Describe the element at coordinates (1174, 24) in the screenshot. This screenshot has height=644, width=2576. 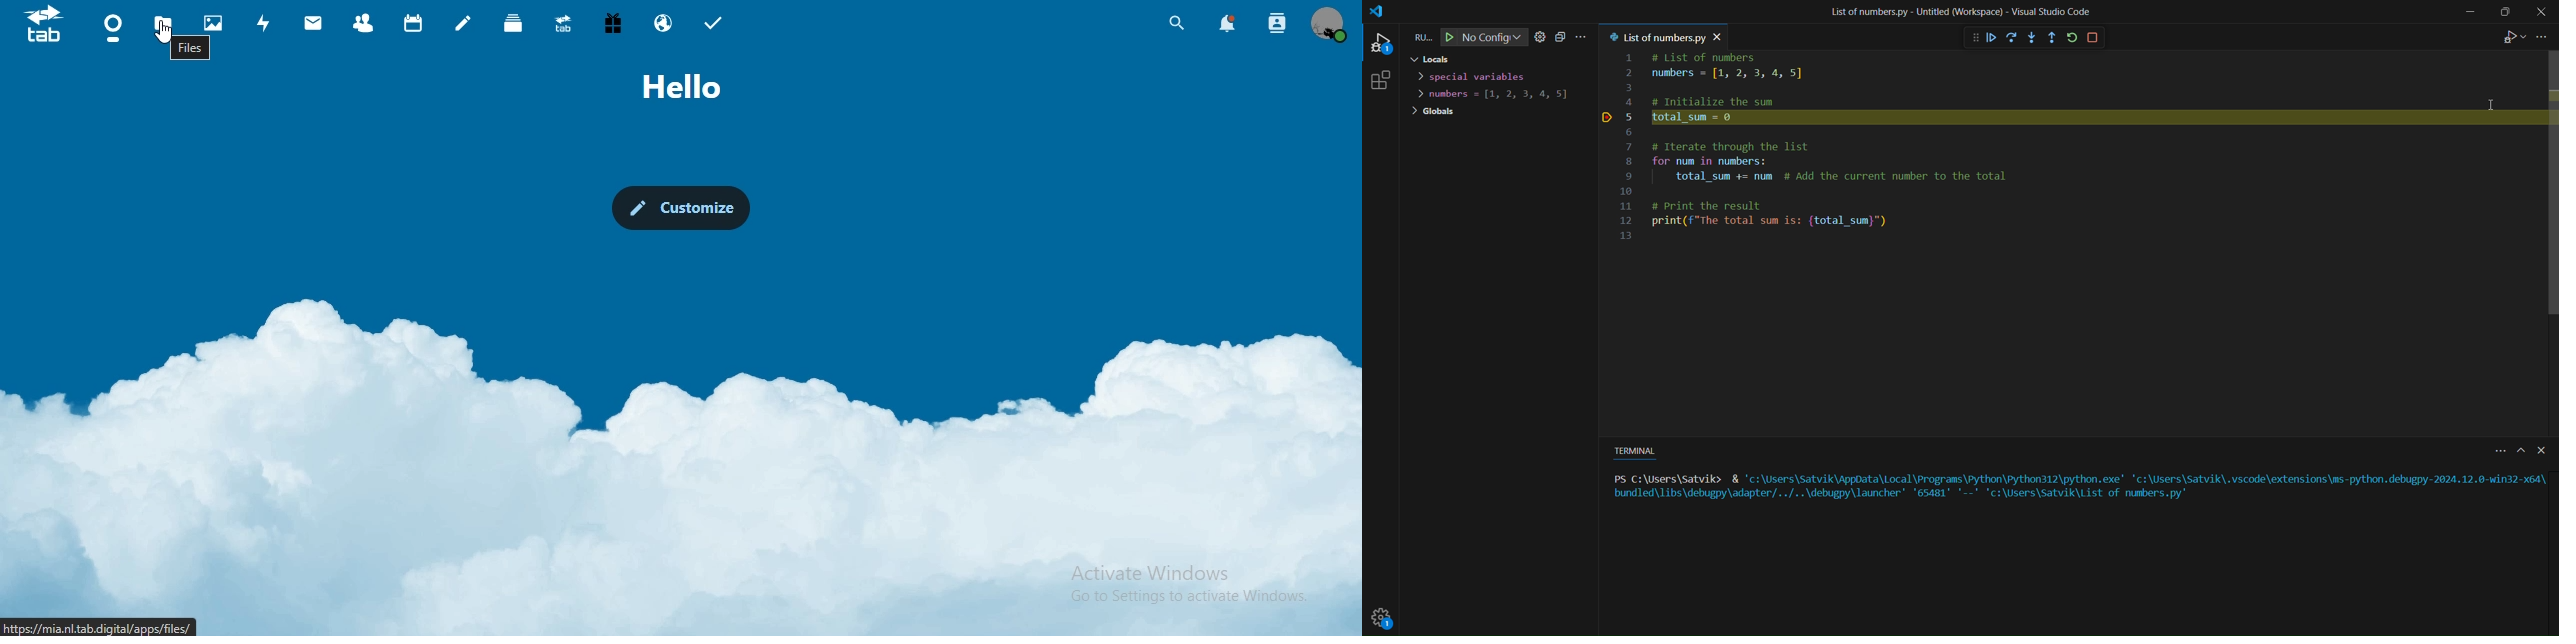
I see `search` at that location.